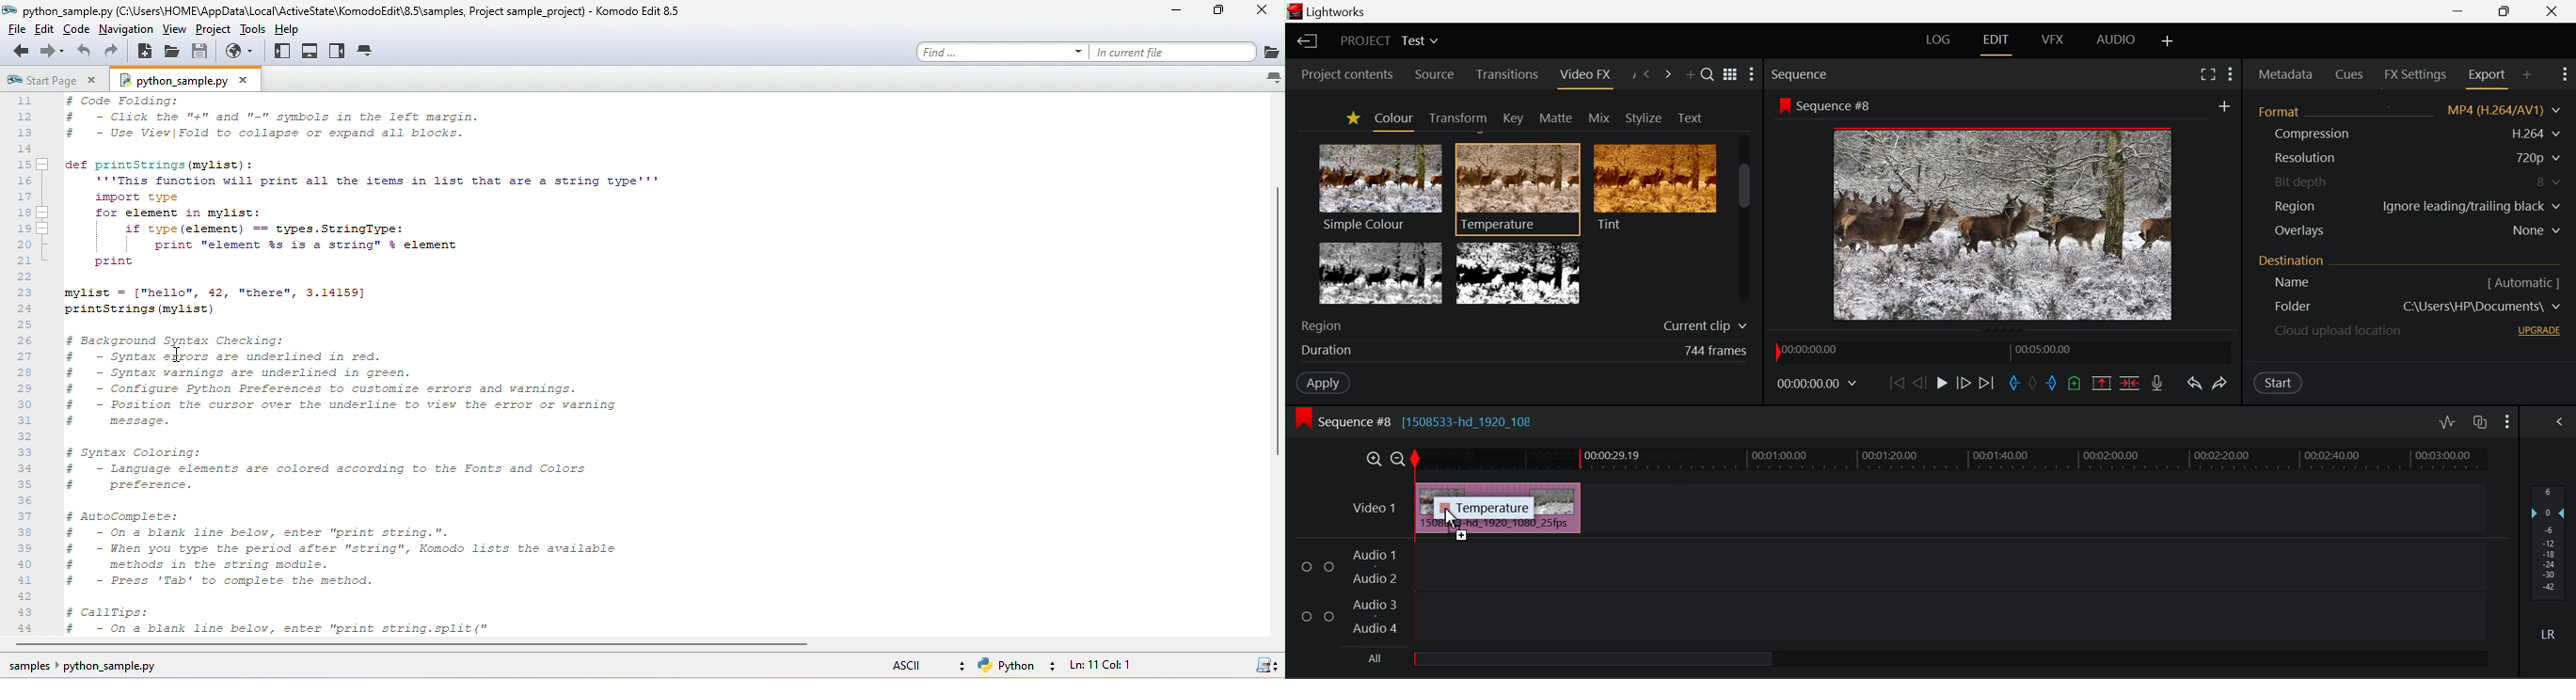  What do you see at coordinates (1802, 76) in the screenshot?
I see `Sequence Preview Section` at bounding box center [1802, 76].